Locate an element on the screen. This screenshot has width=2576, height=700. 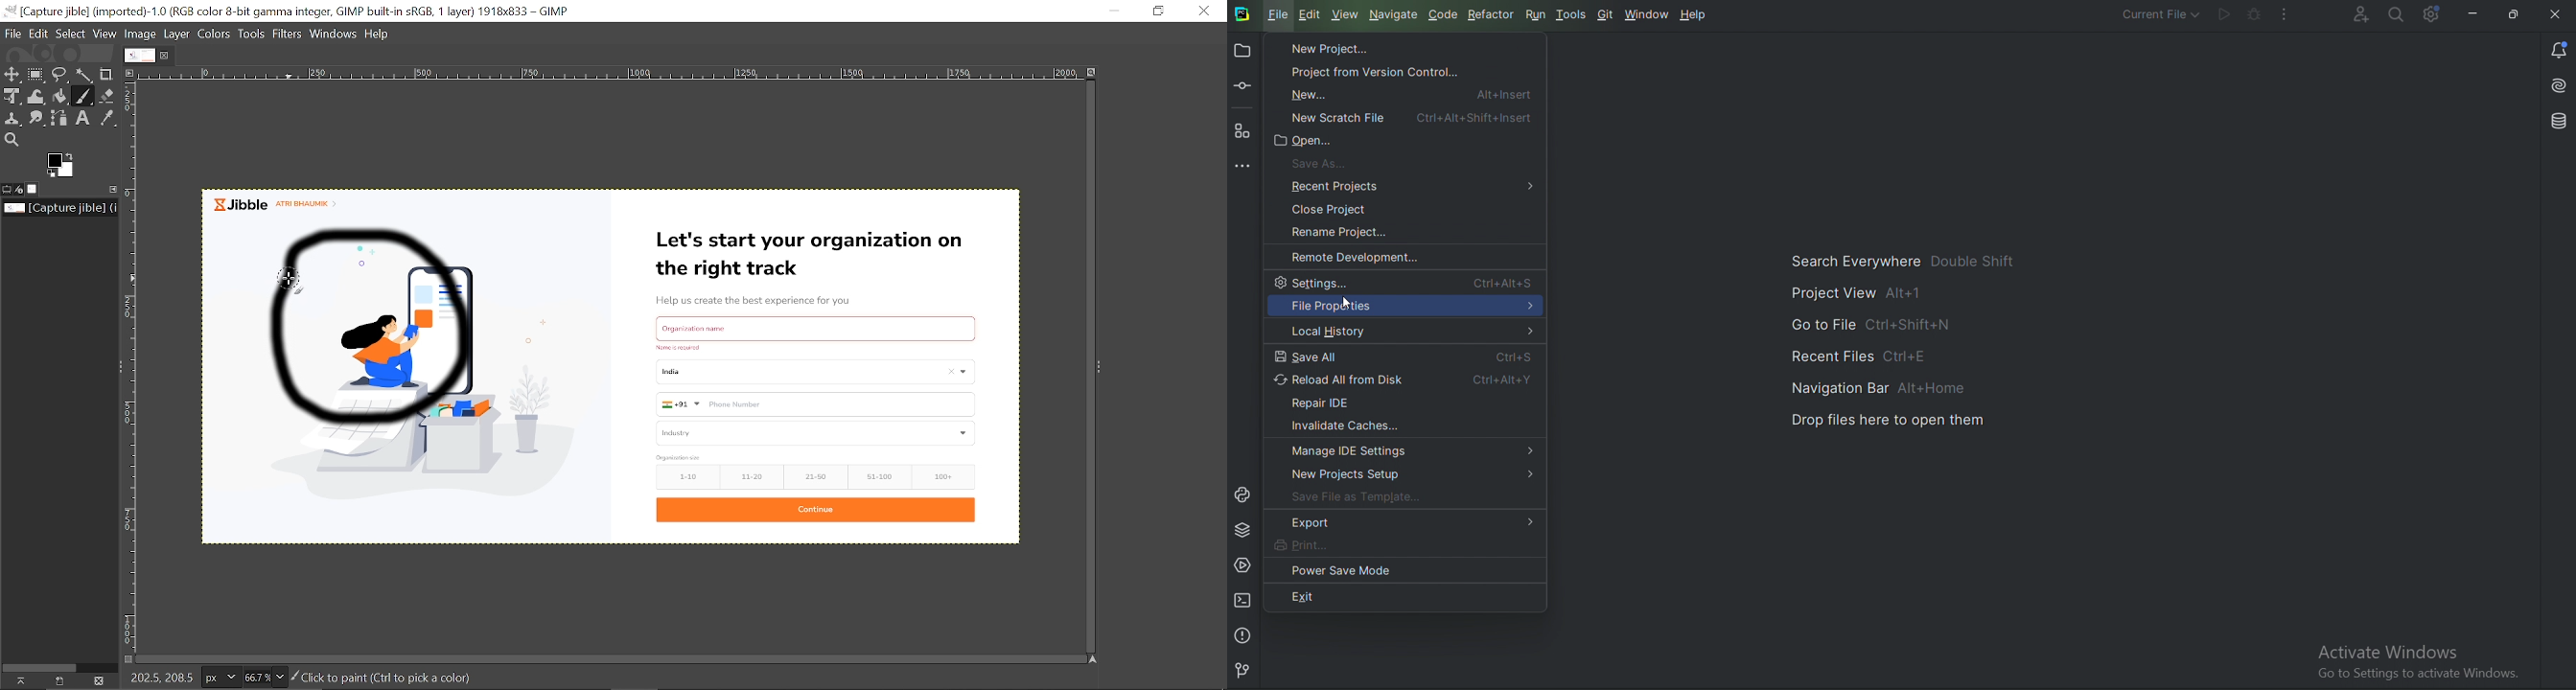
Save file as Template is located at coordinates (1363, 498).